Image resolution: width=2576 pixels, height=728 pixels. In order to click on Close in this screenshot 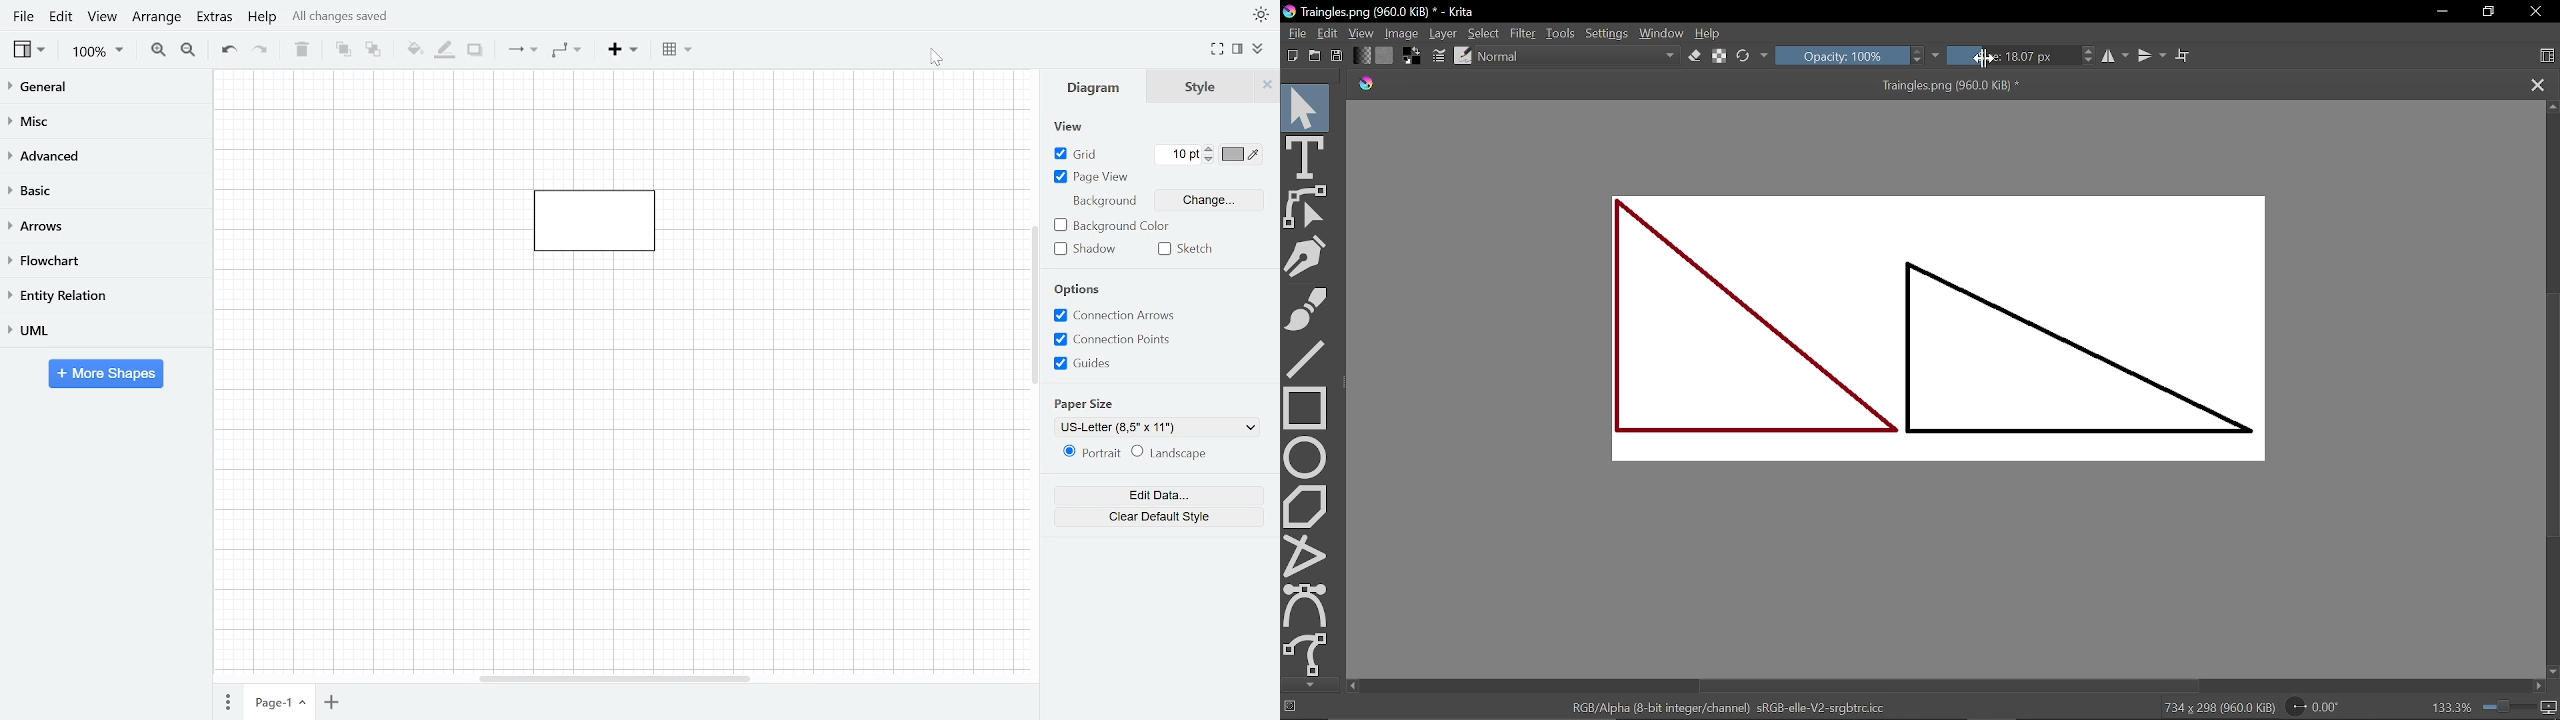, I will do `click(2533, 12)`.